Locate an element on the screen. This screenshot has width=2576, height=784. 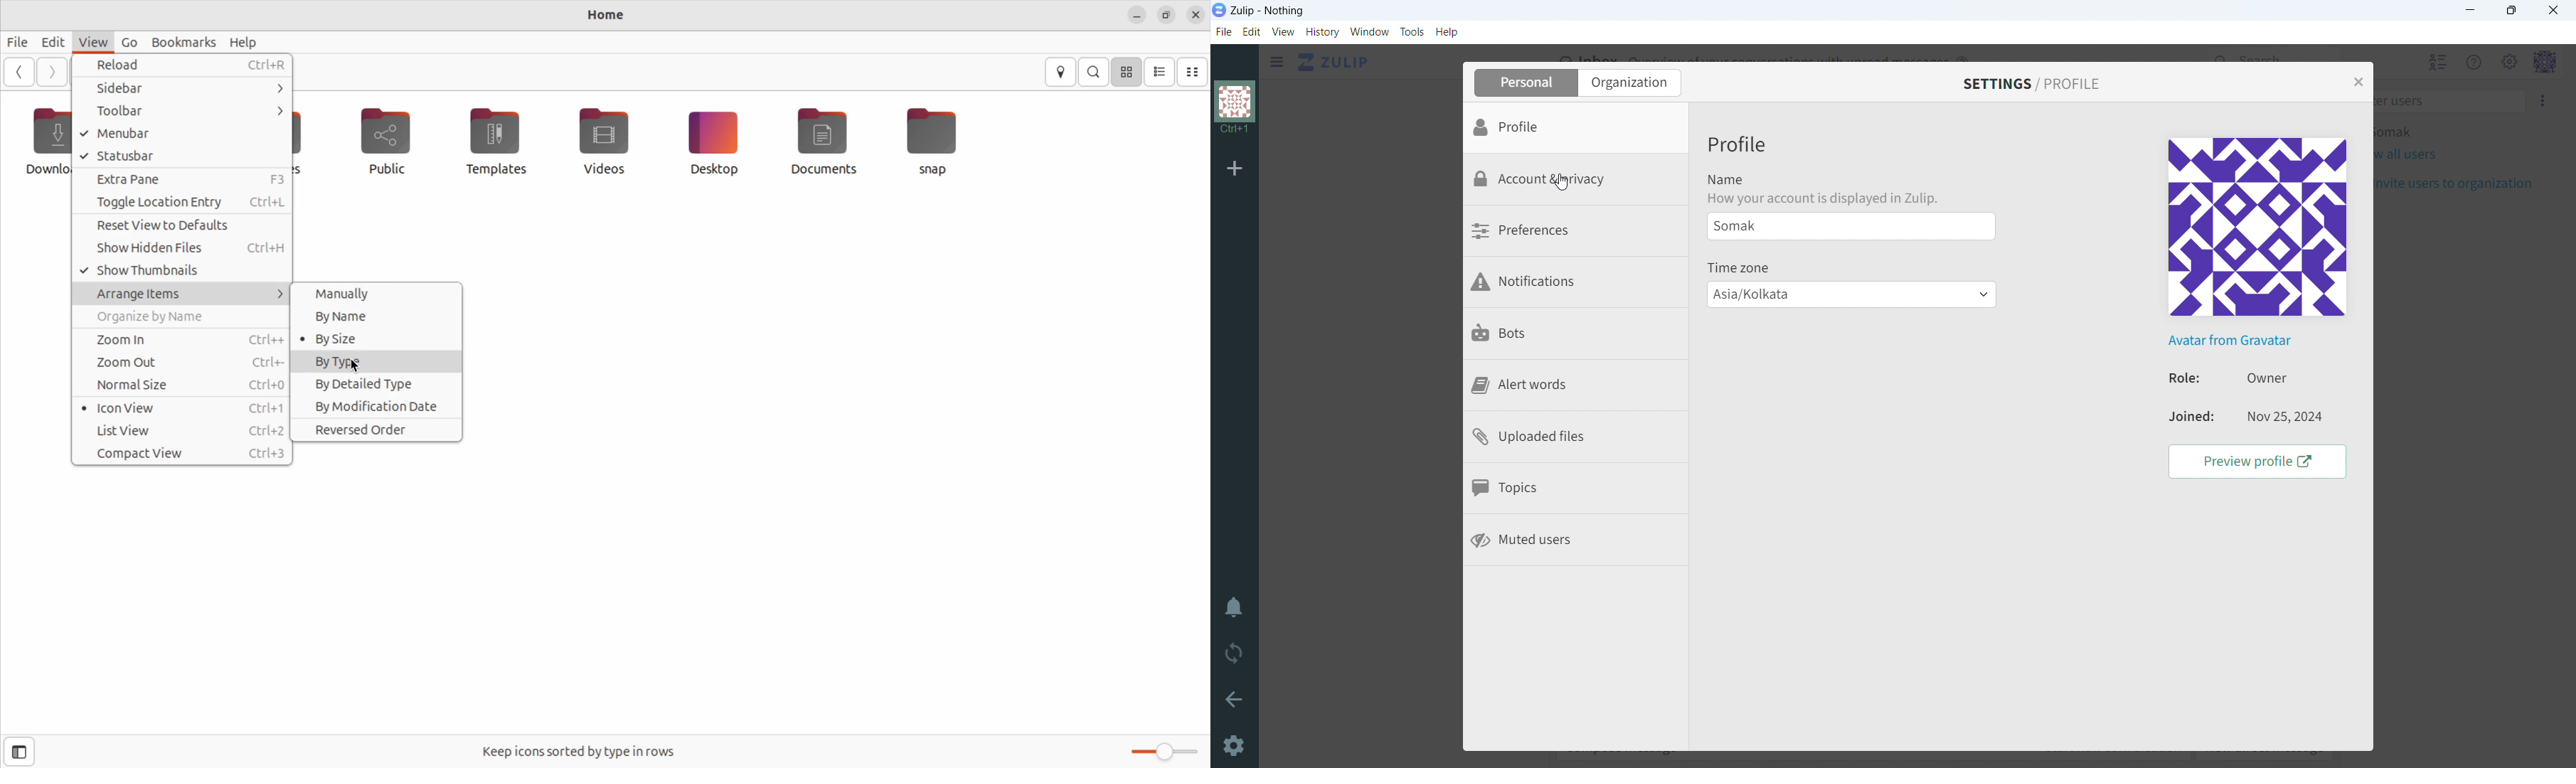
home is located at coordinates (602, 15).